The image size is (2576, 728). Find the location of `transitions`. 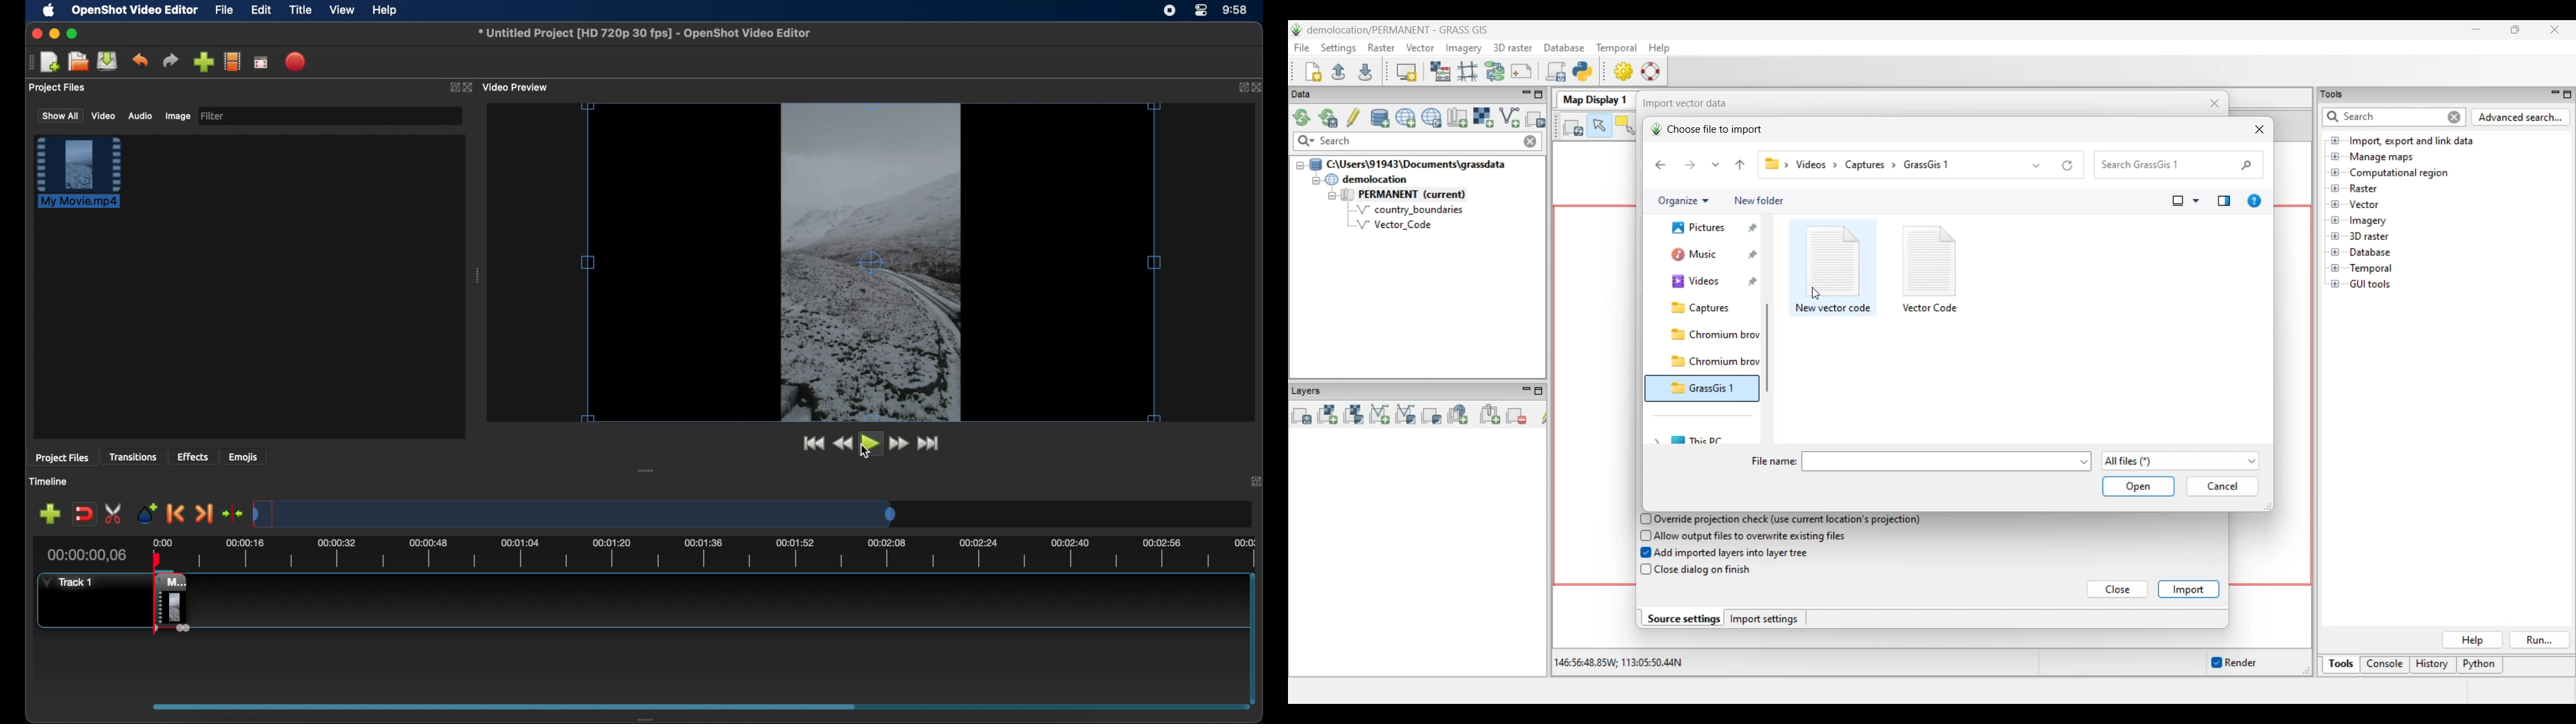

transitions is located at coordinates (133, 457).